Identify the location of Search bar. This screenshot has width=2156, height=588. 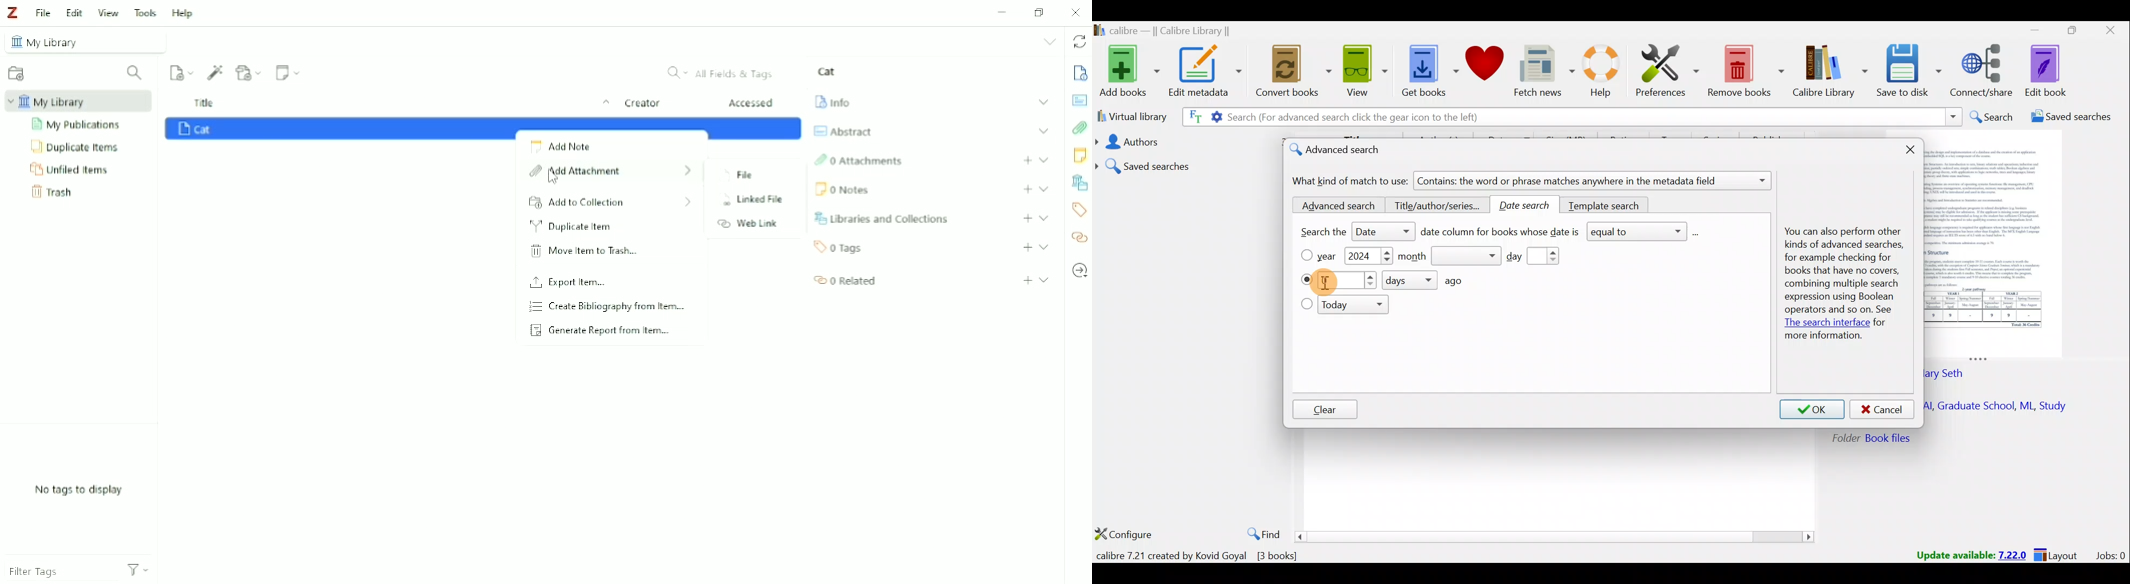
(1722, 116).